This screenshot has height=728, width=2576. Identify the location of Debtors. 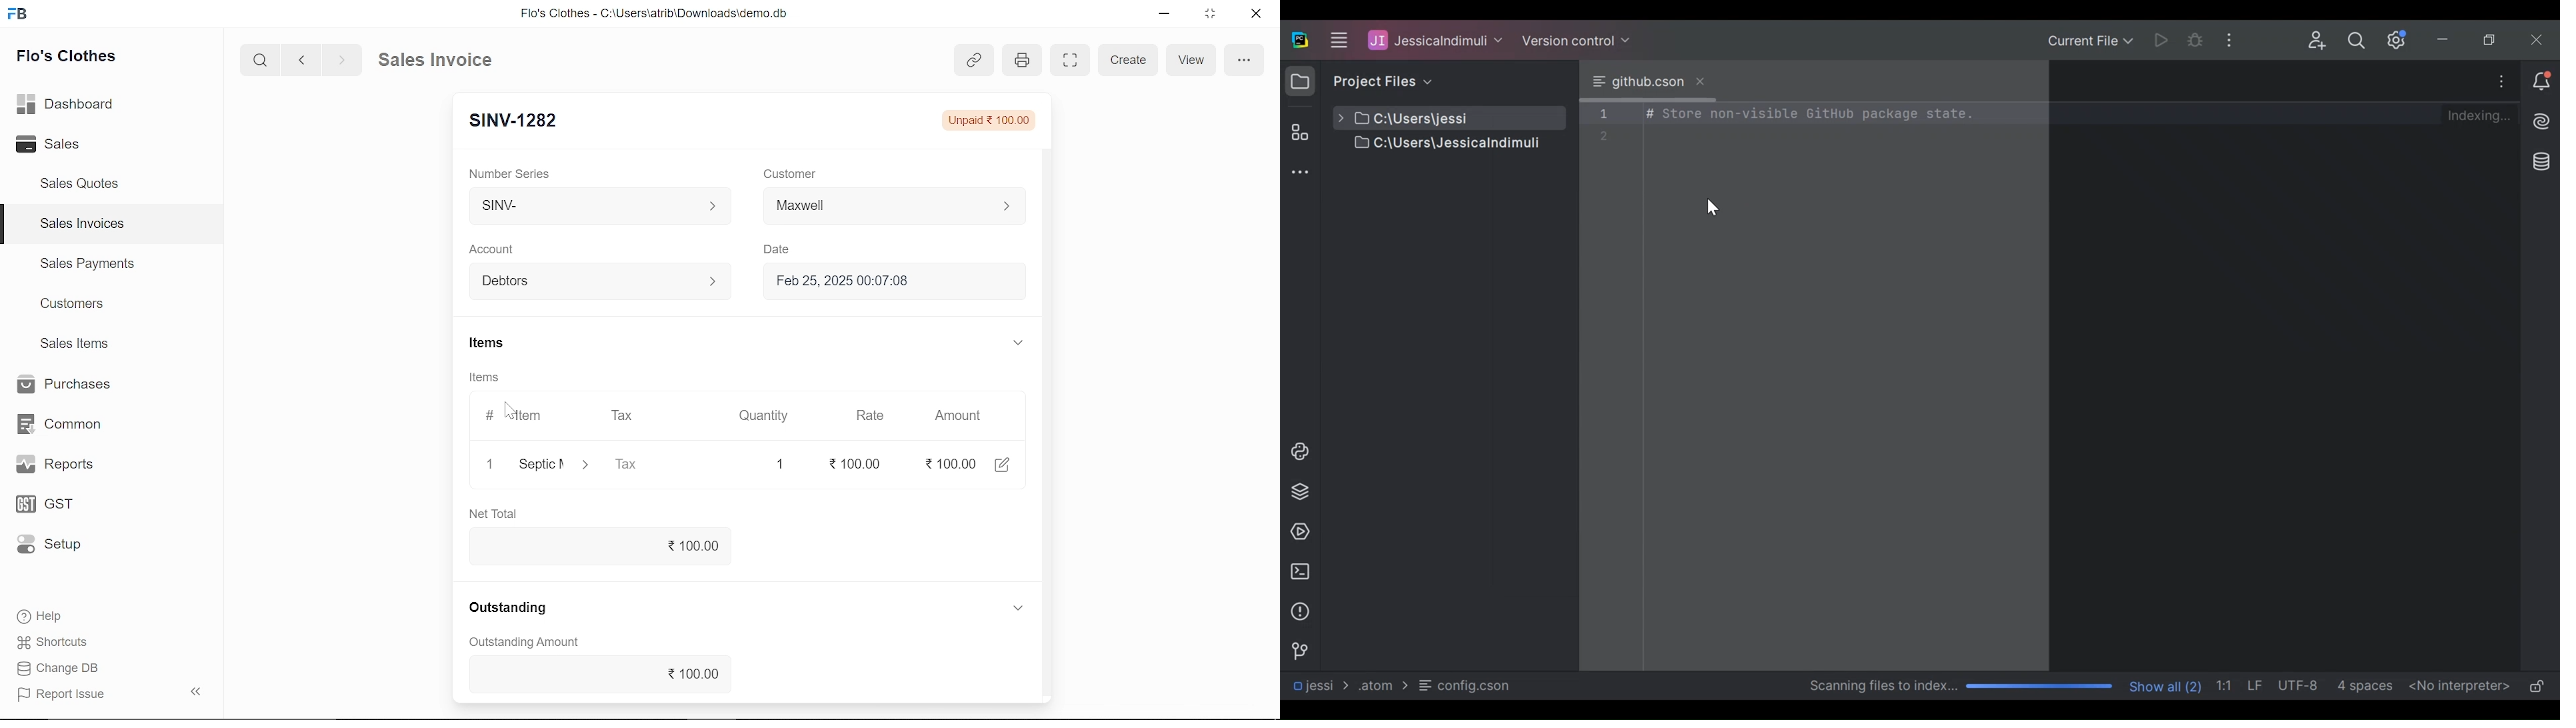
(596, 281).